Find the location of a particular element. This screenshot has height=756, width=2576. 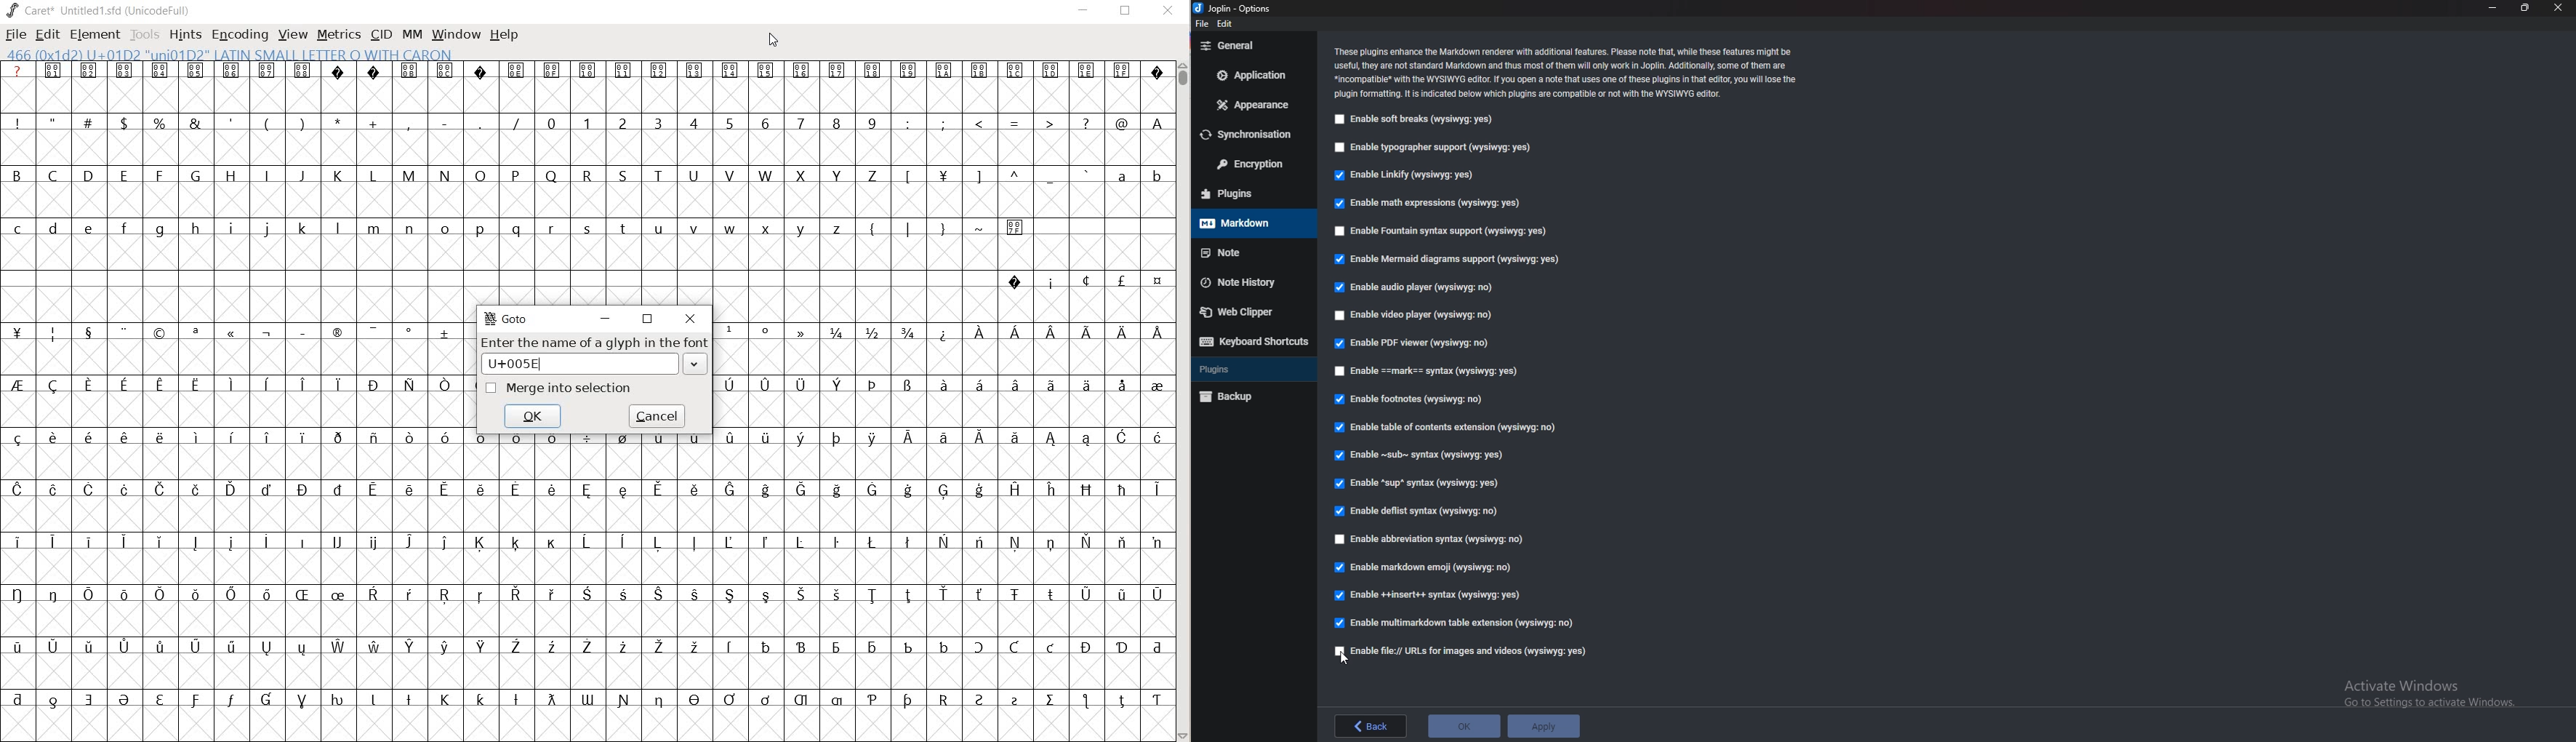

apply is located at coordinates (1544, 726).